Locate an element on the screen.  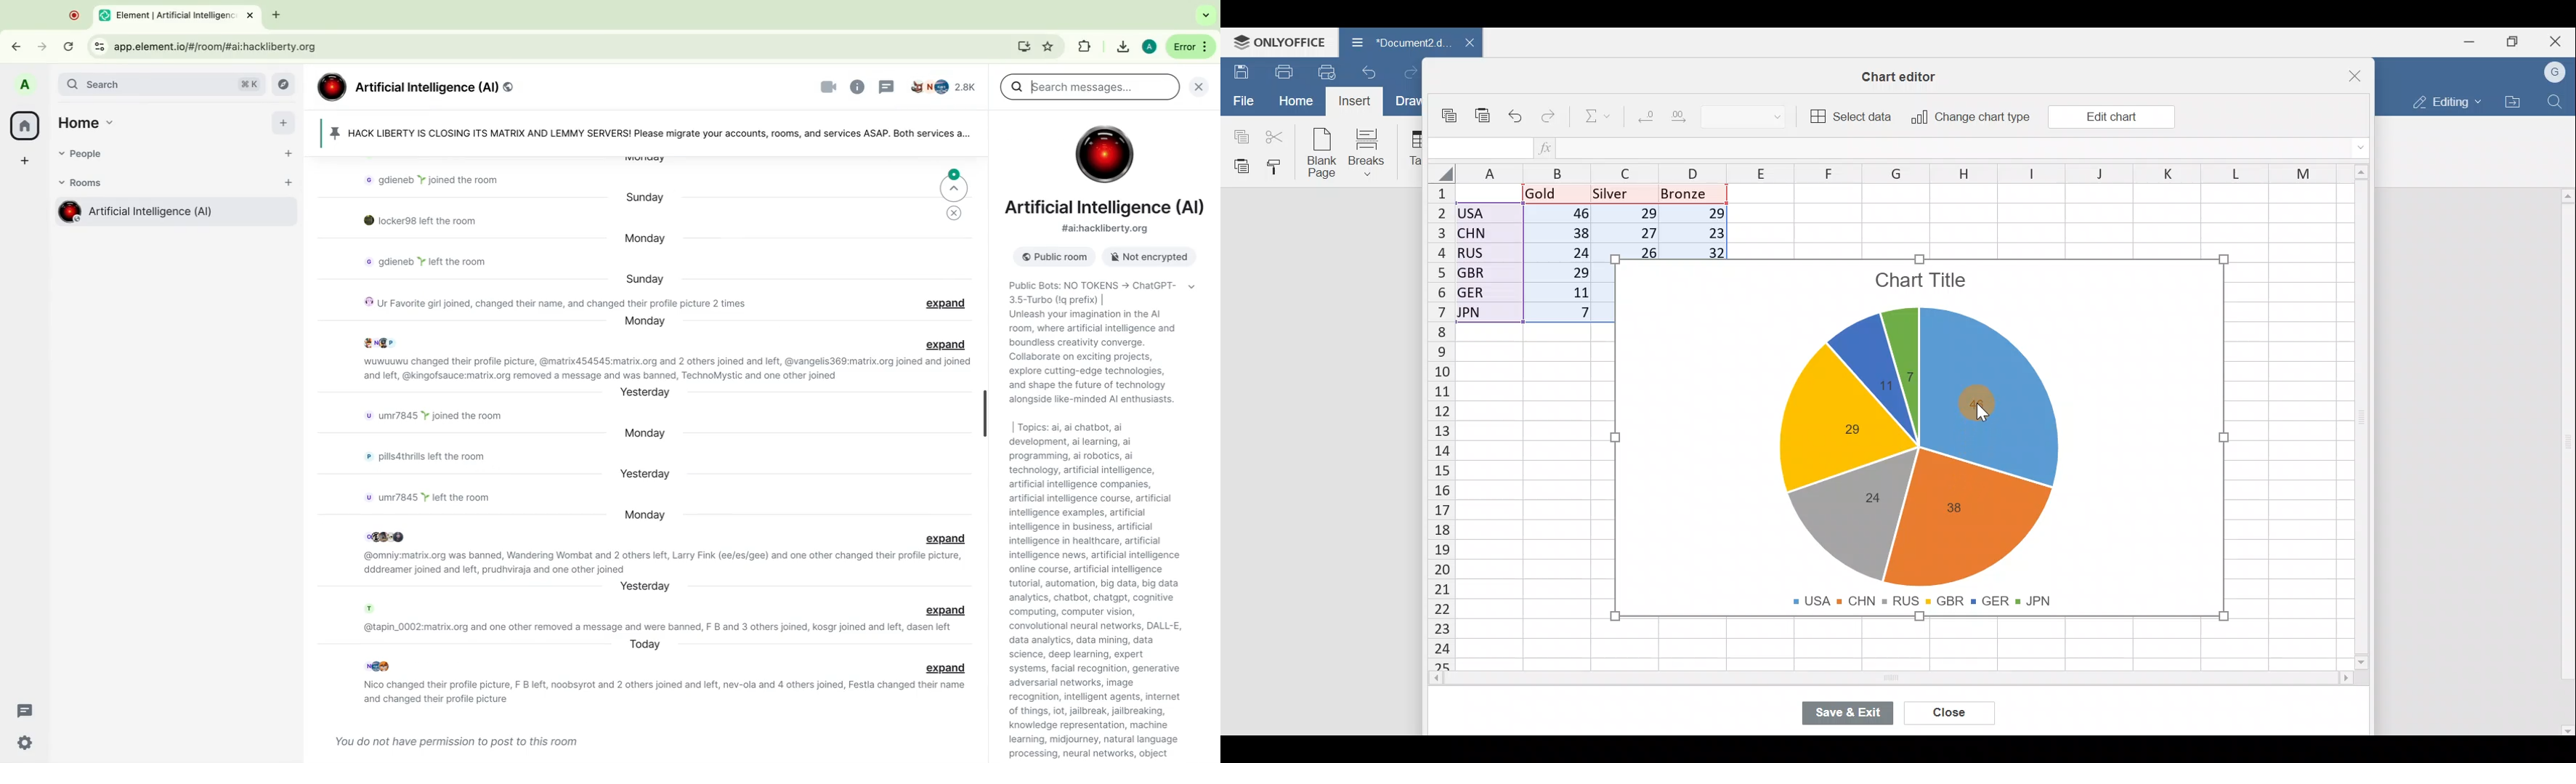
message is located at coordinates (437, 179).